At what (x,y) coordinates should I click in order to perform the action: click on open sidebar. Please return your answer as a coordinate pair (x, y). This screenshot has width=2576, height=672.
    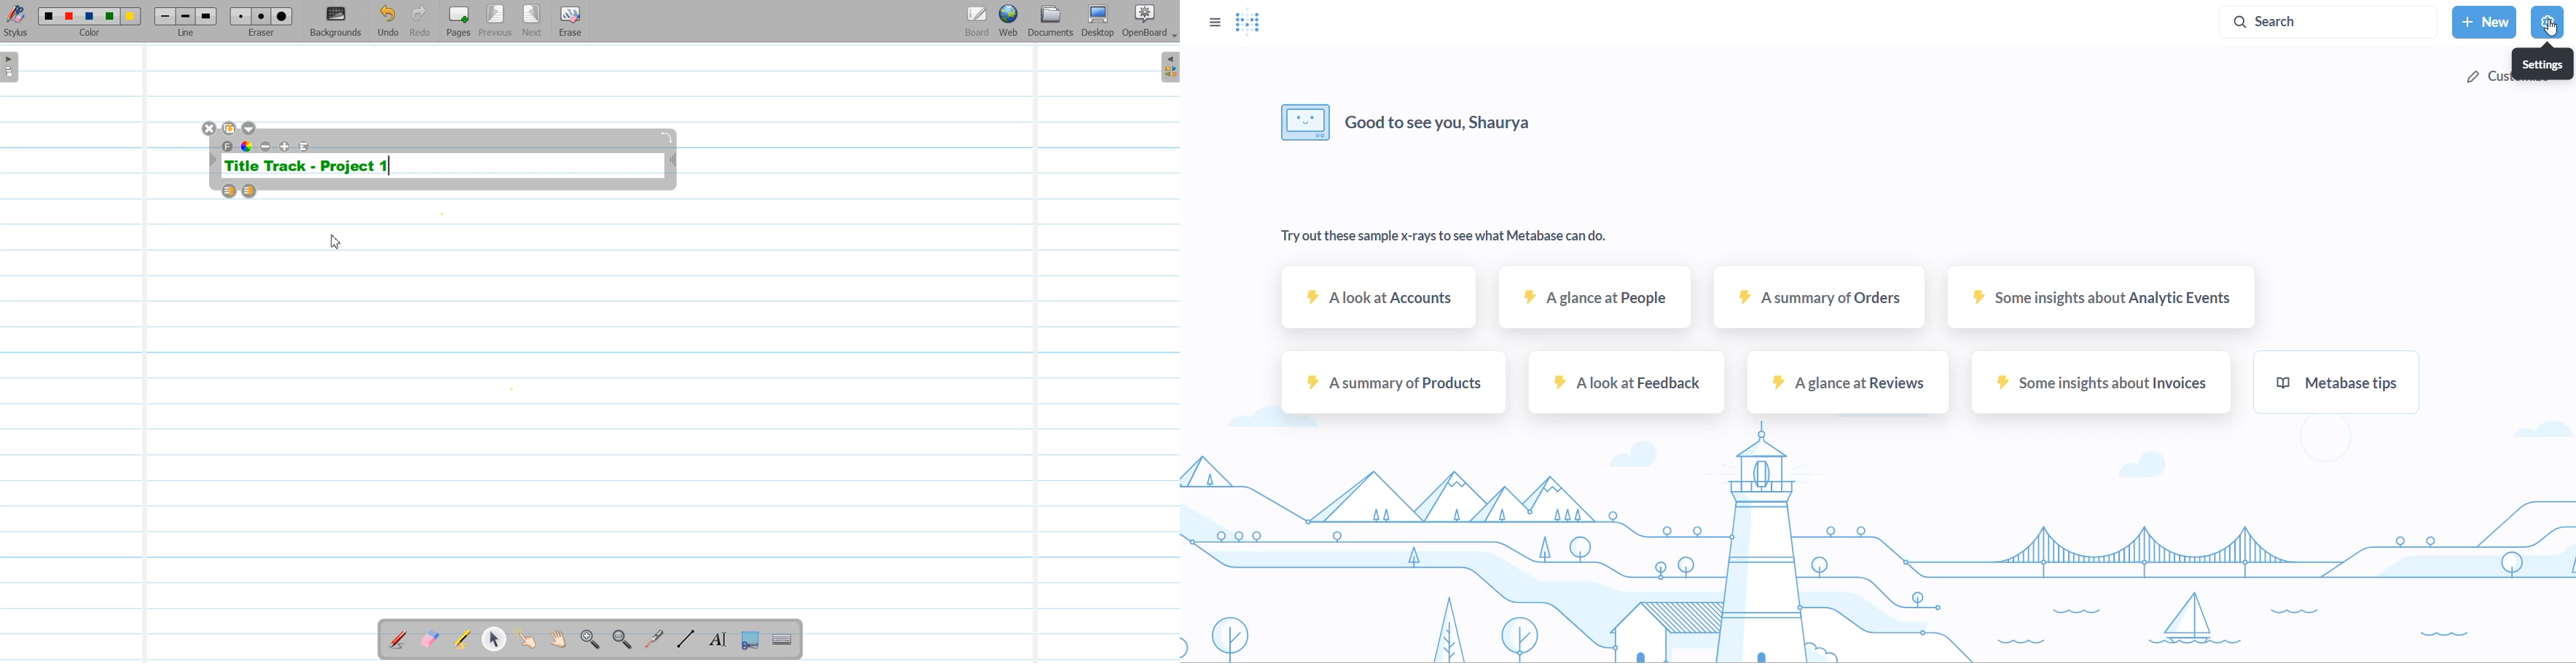
    Looking at the image, I should click on (1208, 21).